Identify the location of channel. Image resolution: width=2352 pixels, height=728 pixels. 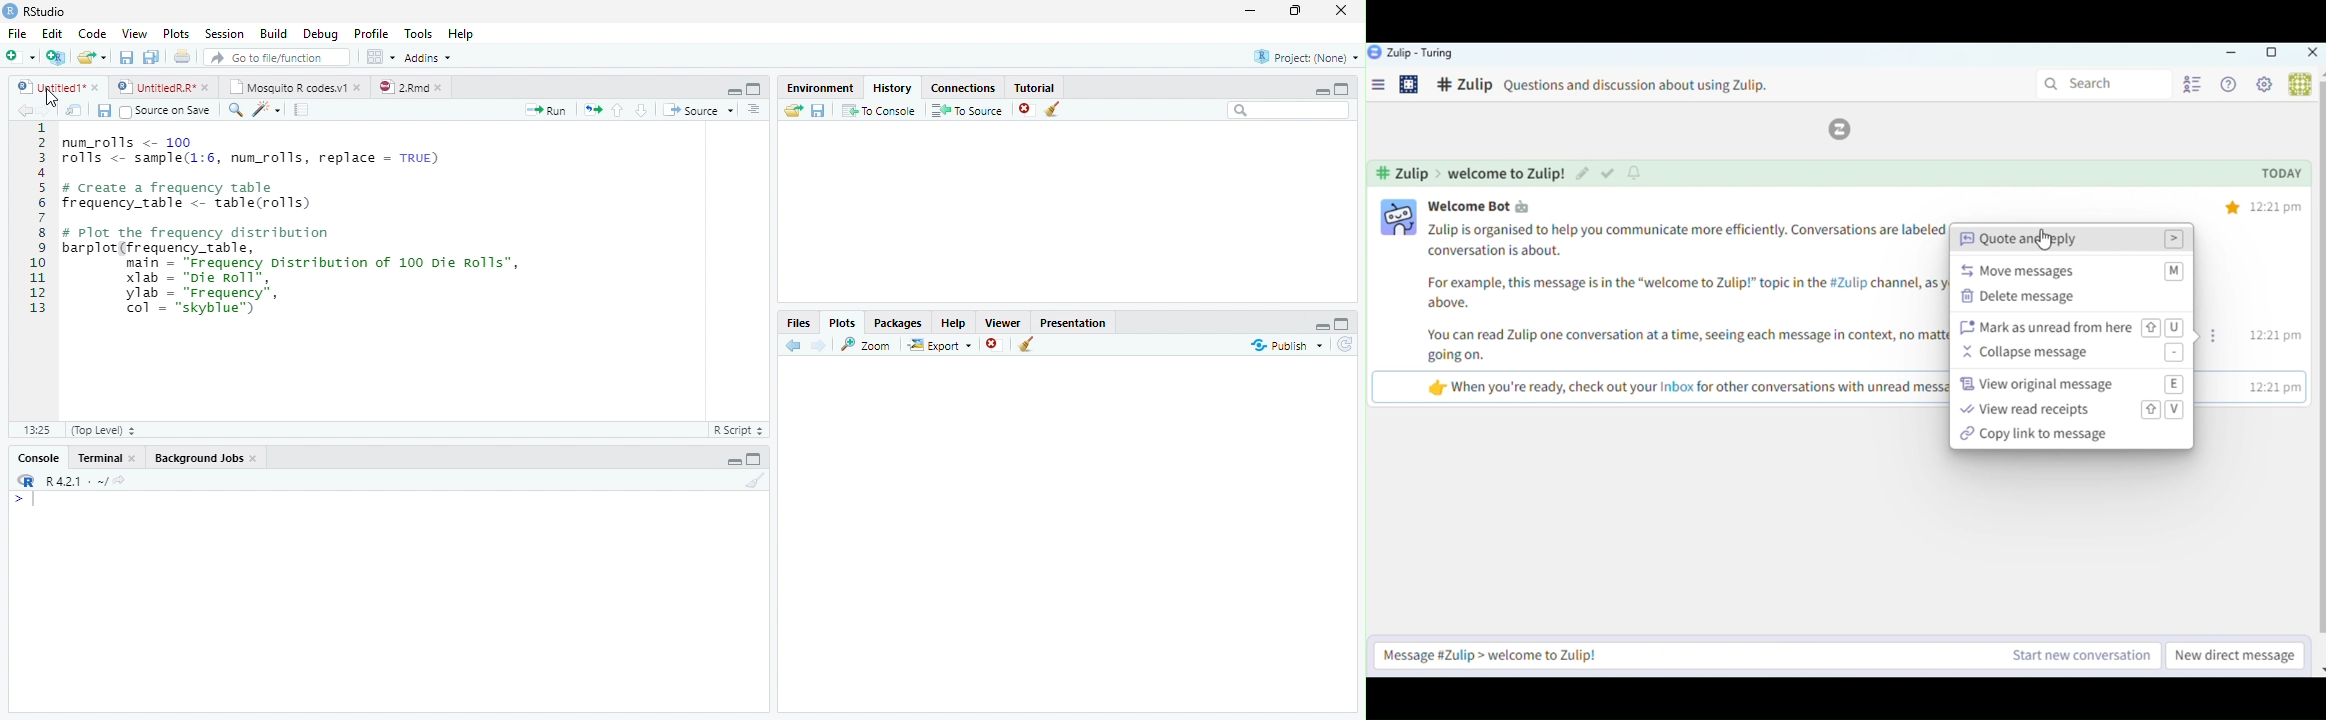
(1472, 173).